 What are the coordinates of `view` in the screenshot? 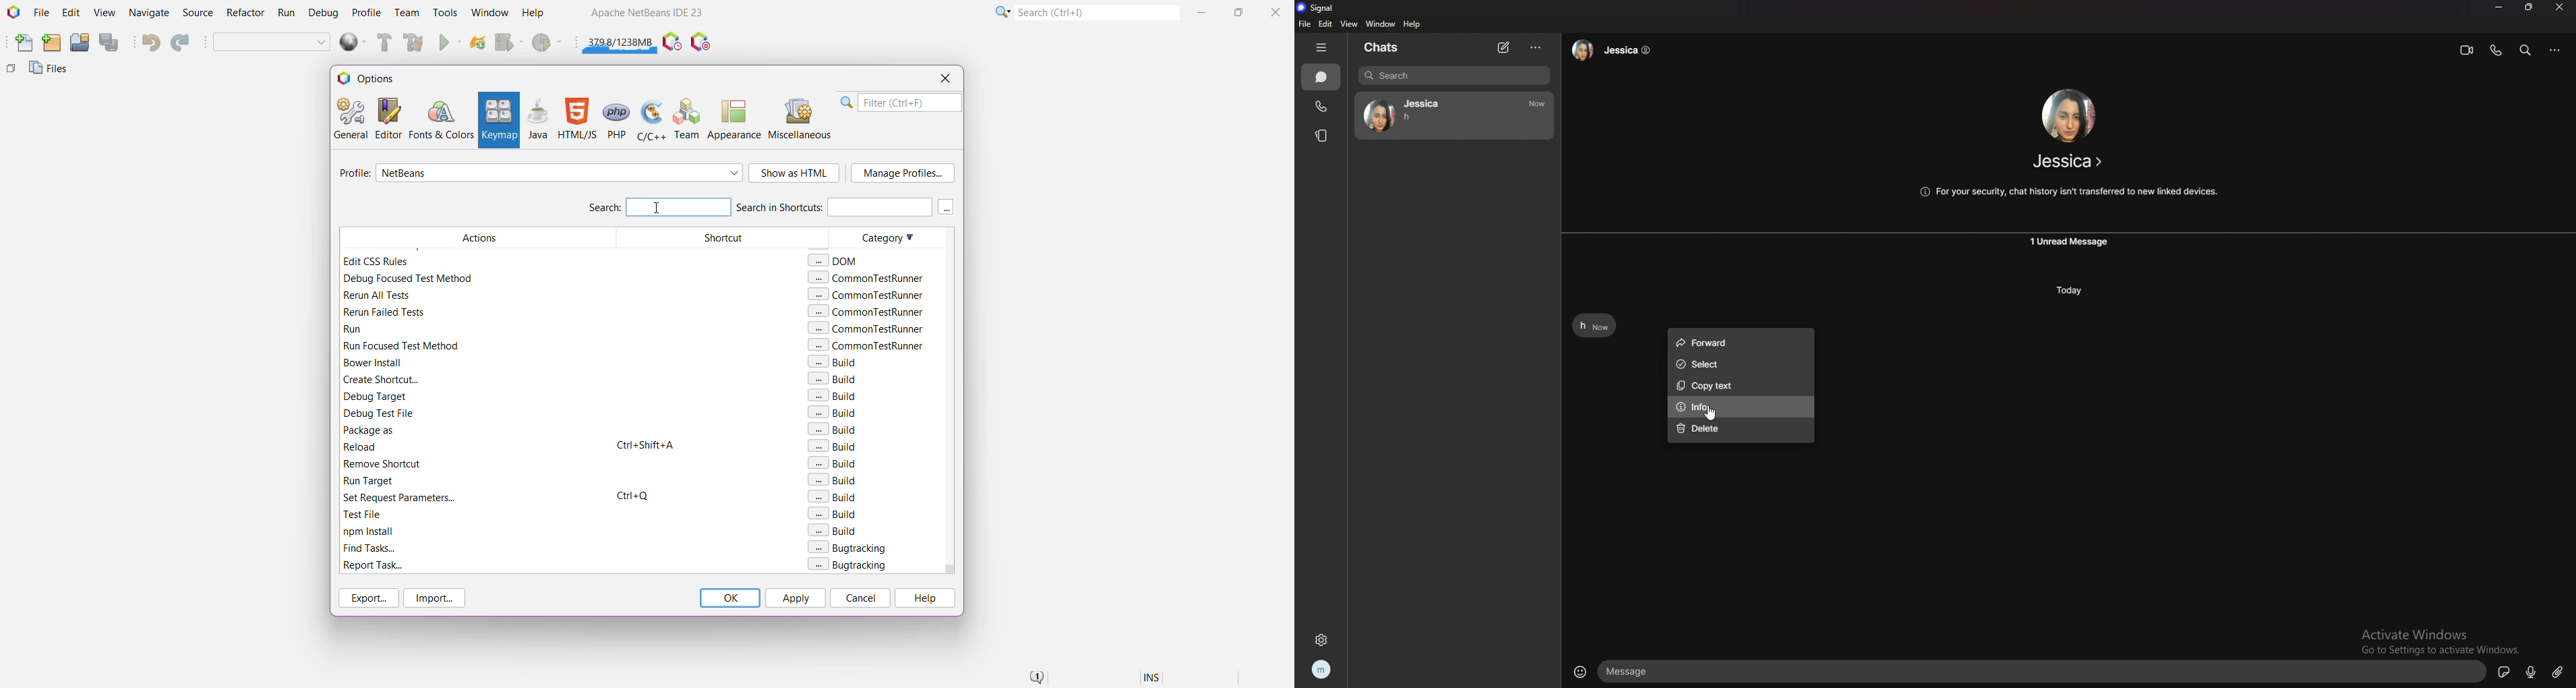 It's located at (1348, 24).